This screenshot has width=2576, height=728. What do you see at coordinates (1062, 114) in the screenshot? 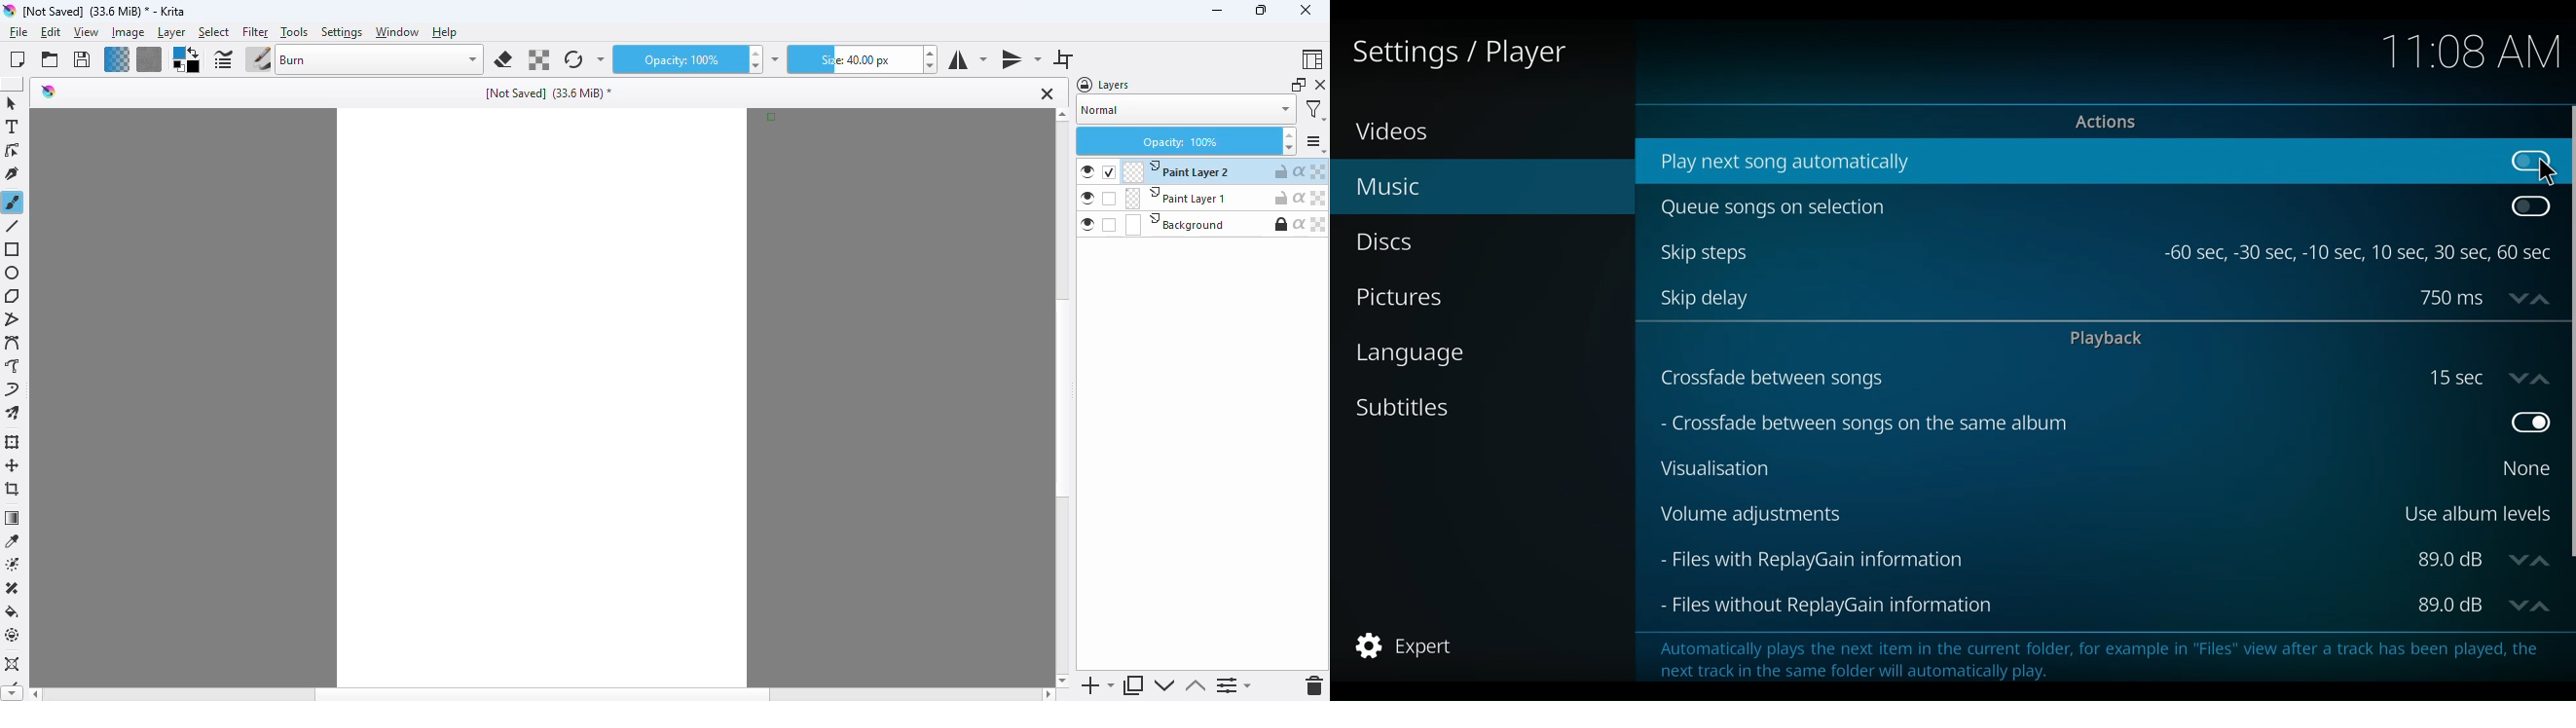
I see `scroll up` at bounding box center [1062, 114].